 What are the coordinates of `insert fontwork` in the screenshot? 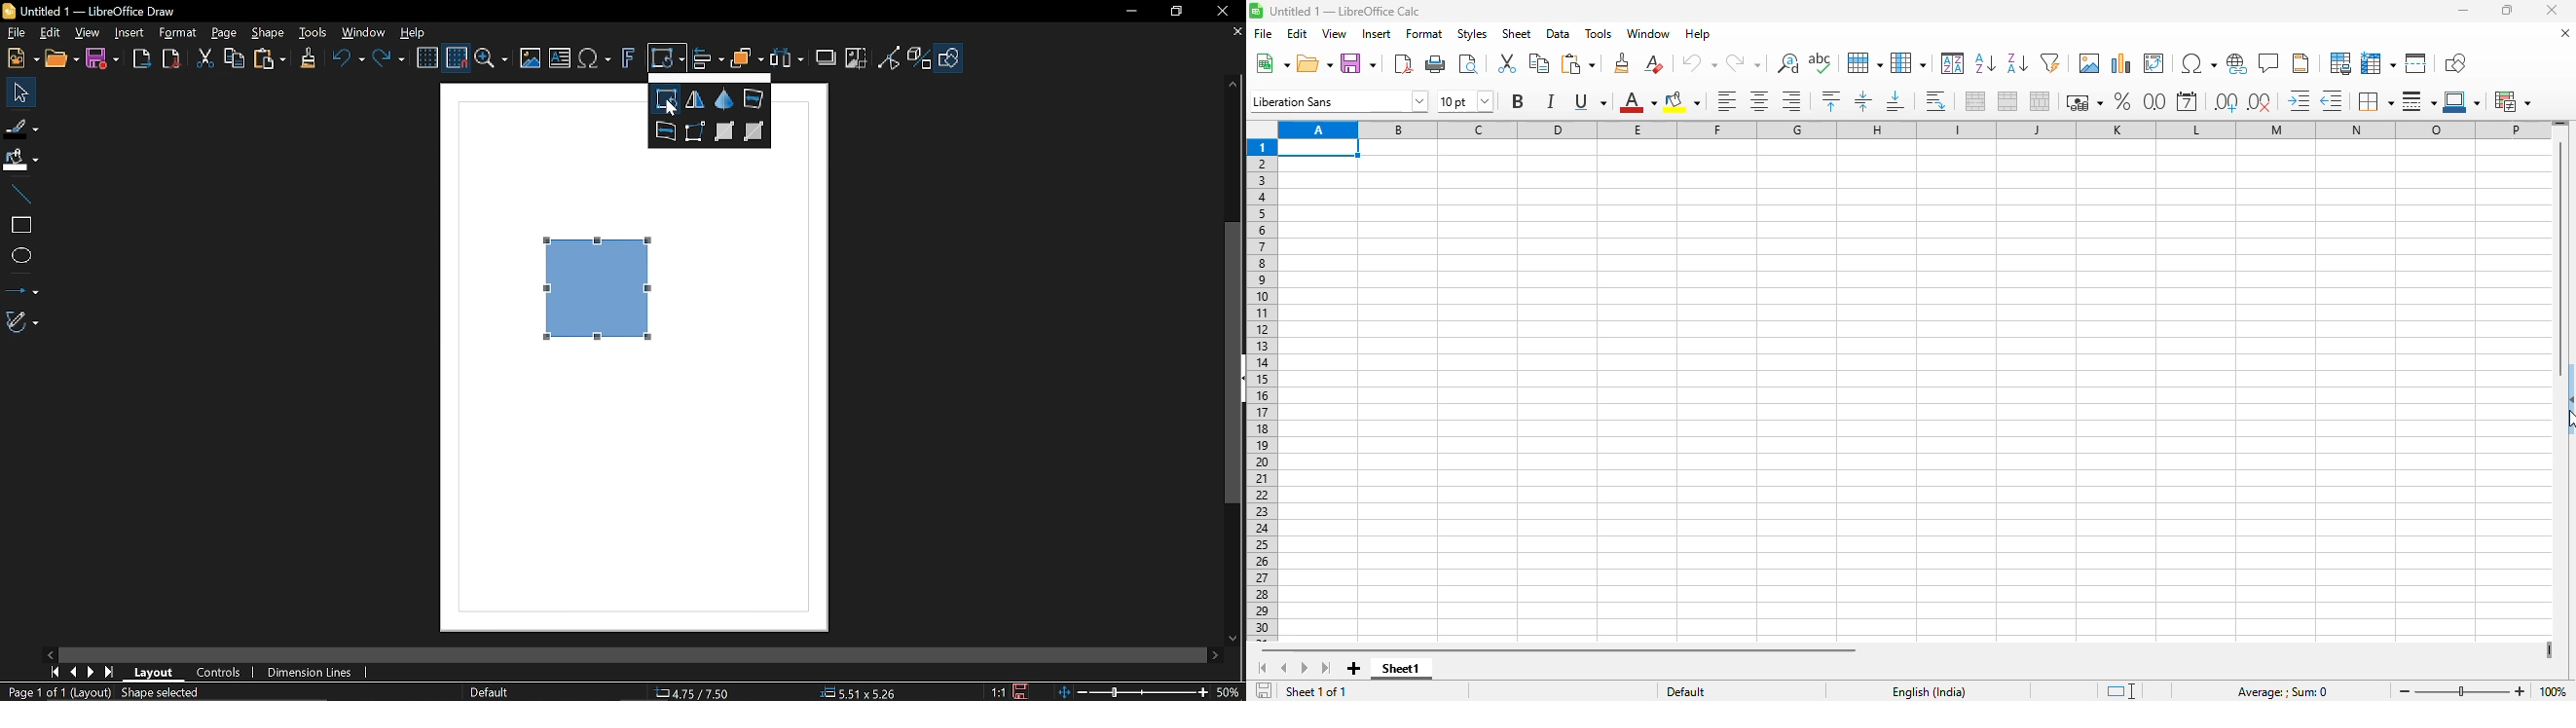 It's located at (626, 58).